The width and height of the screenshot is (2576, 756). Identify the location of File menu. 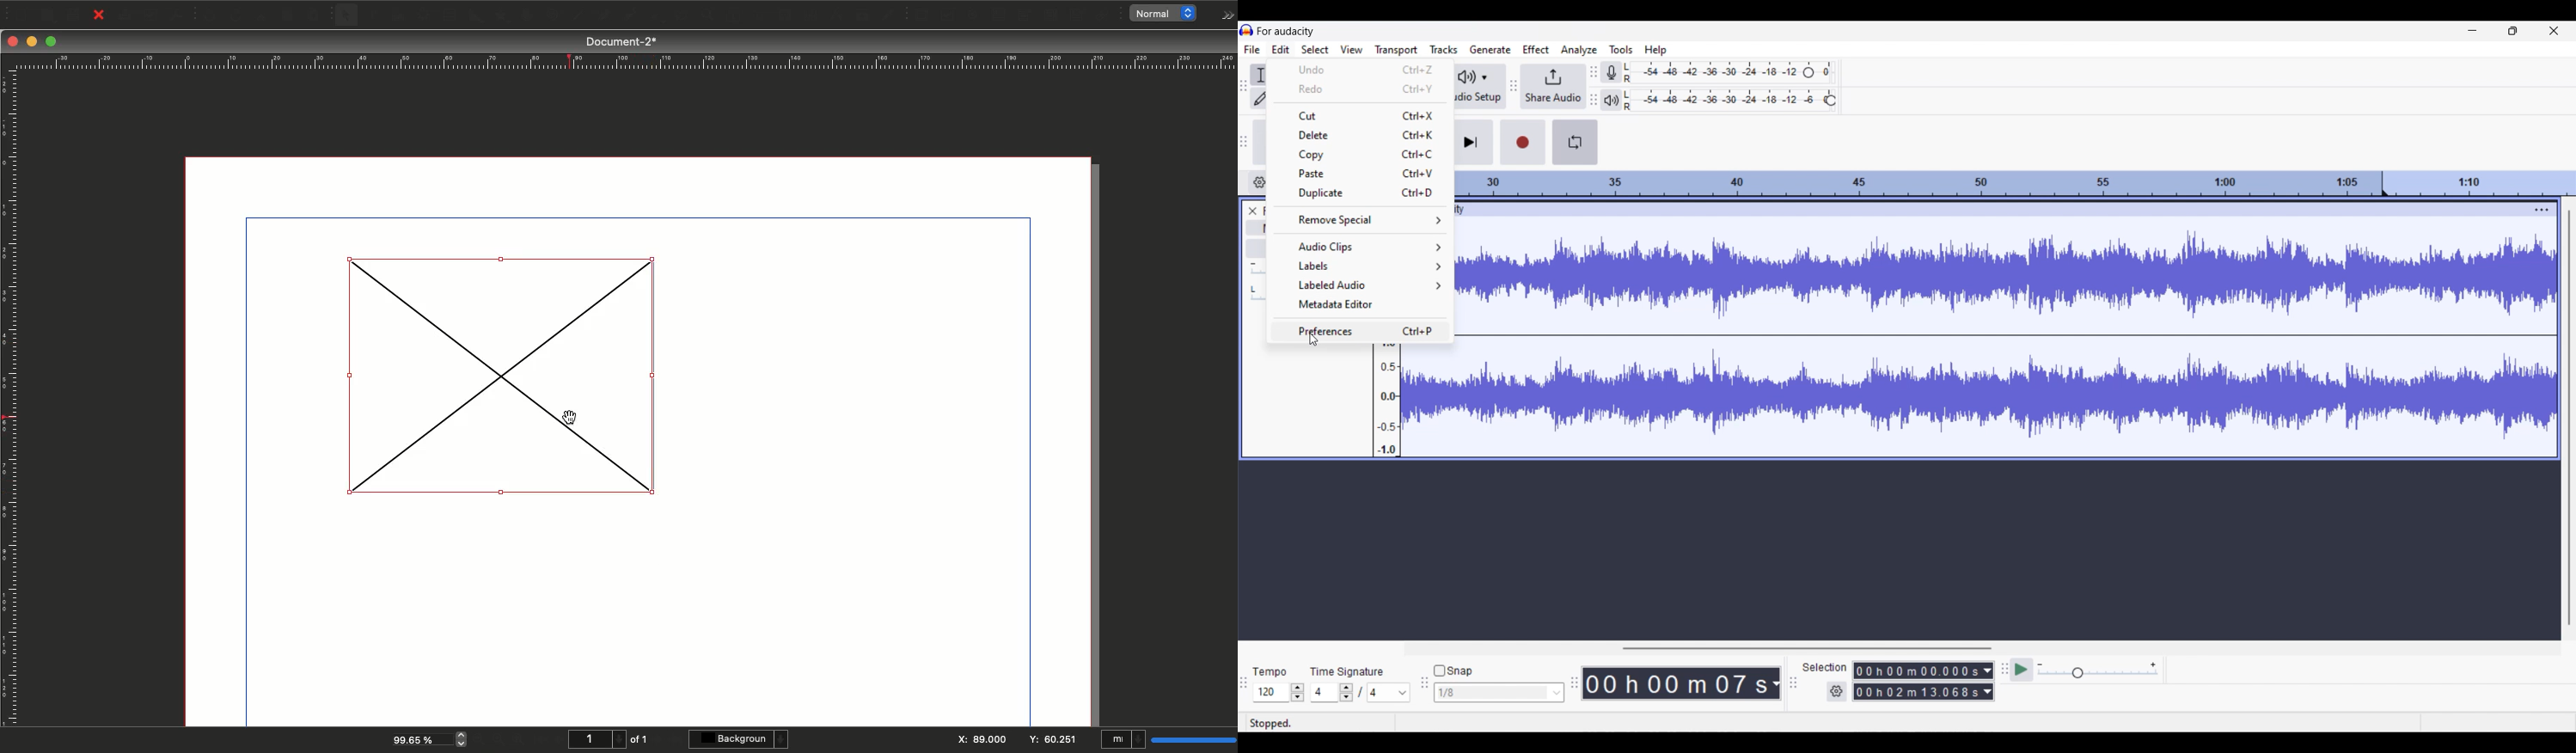
(1252, 49).